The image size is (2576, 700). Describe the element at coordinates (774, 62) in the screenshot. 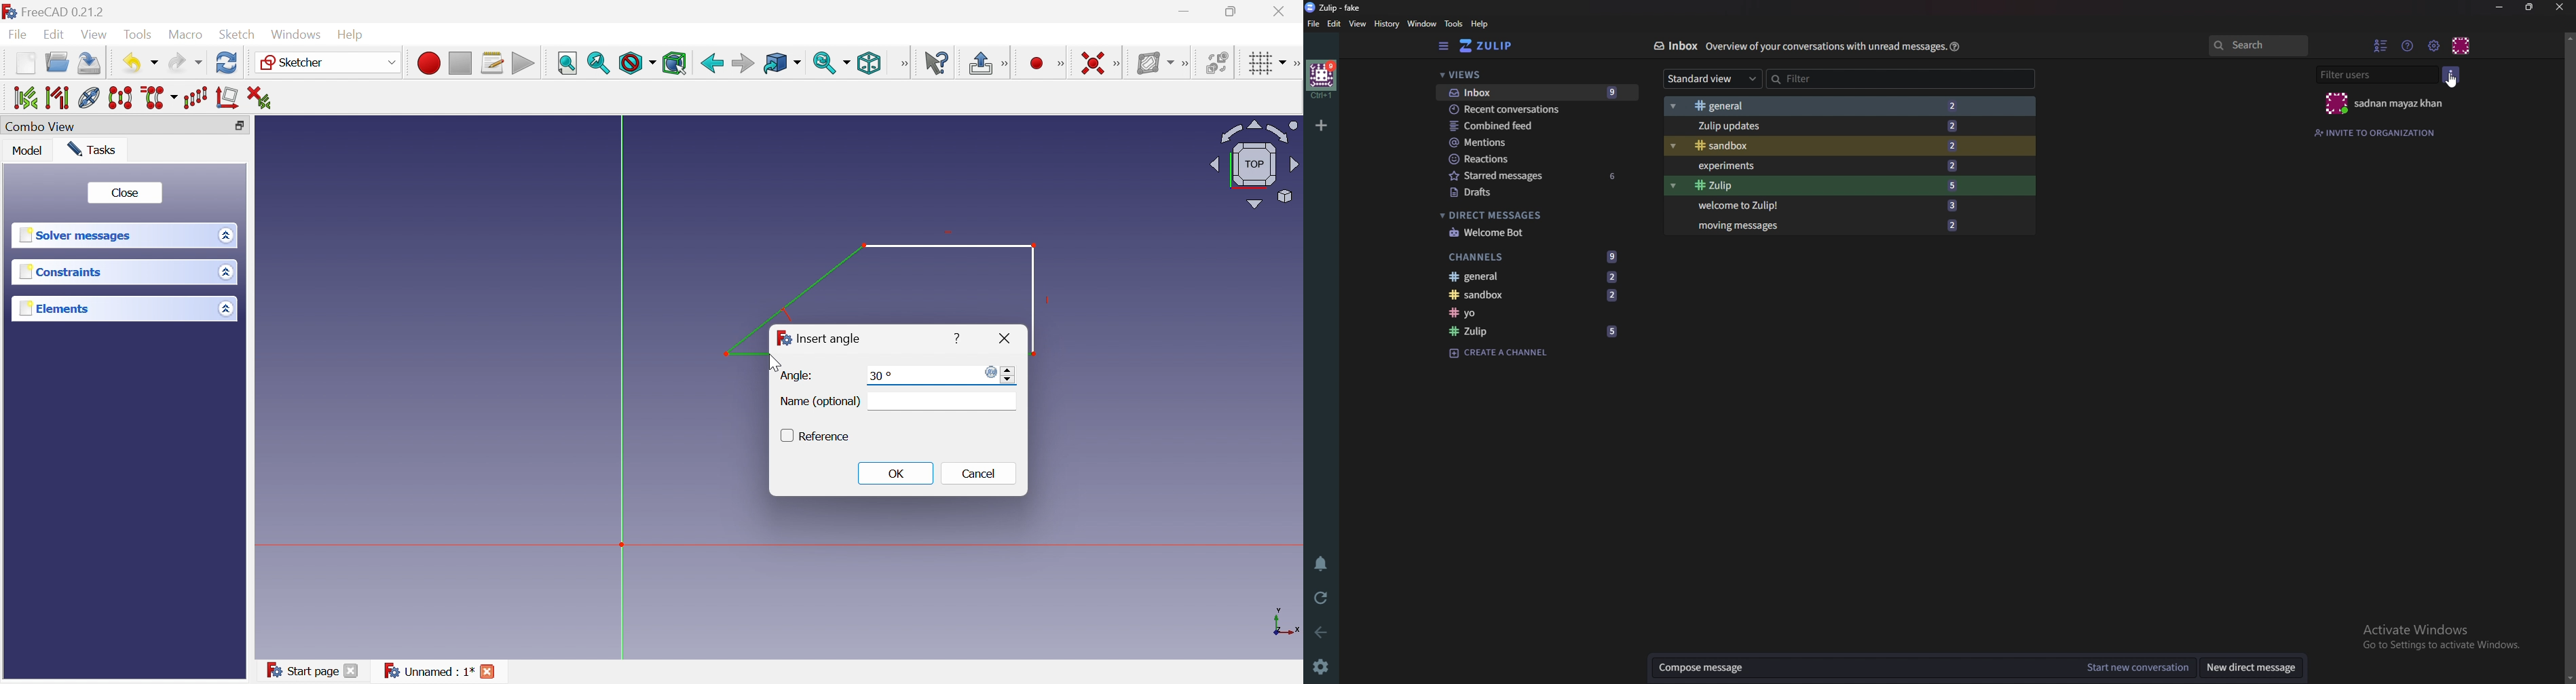

I see `Go to linked object` at that location.